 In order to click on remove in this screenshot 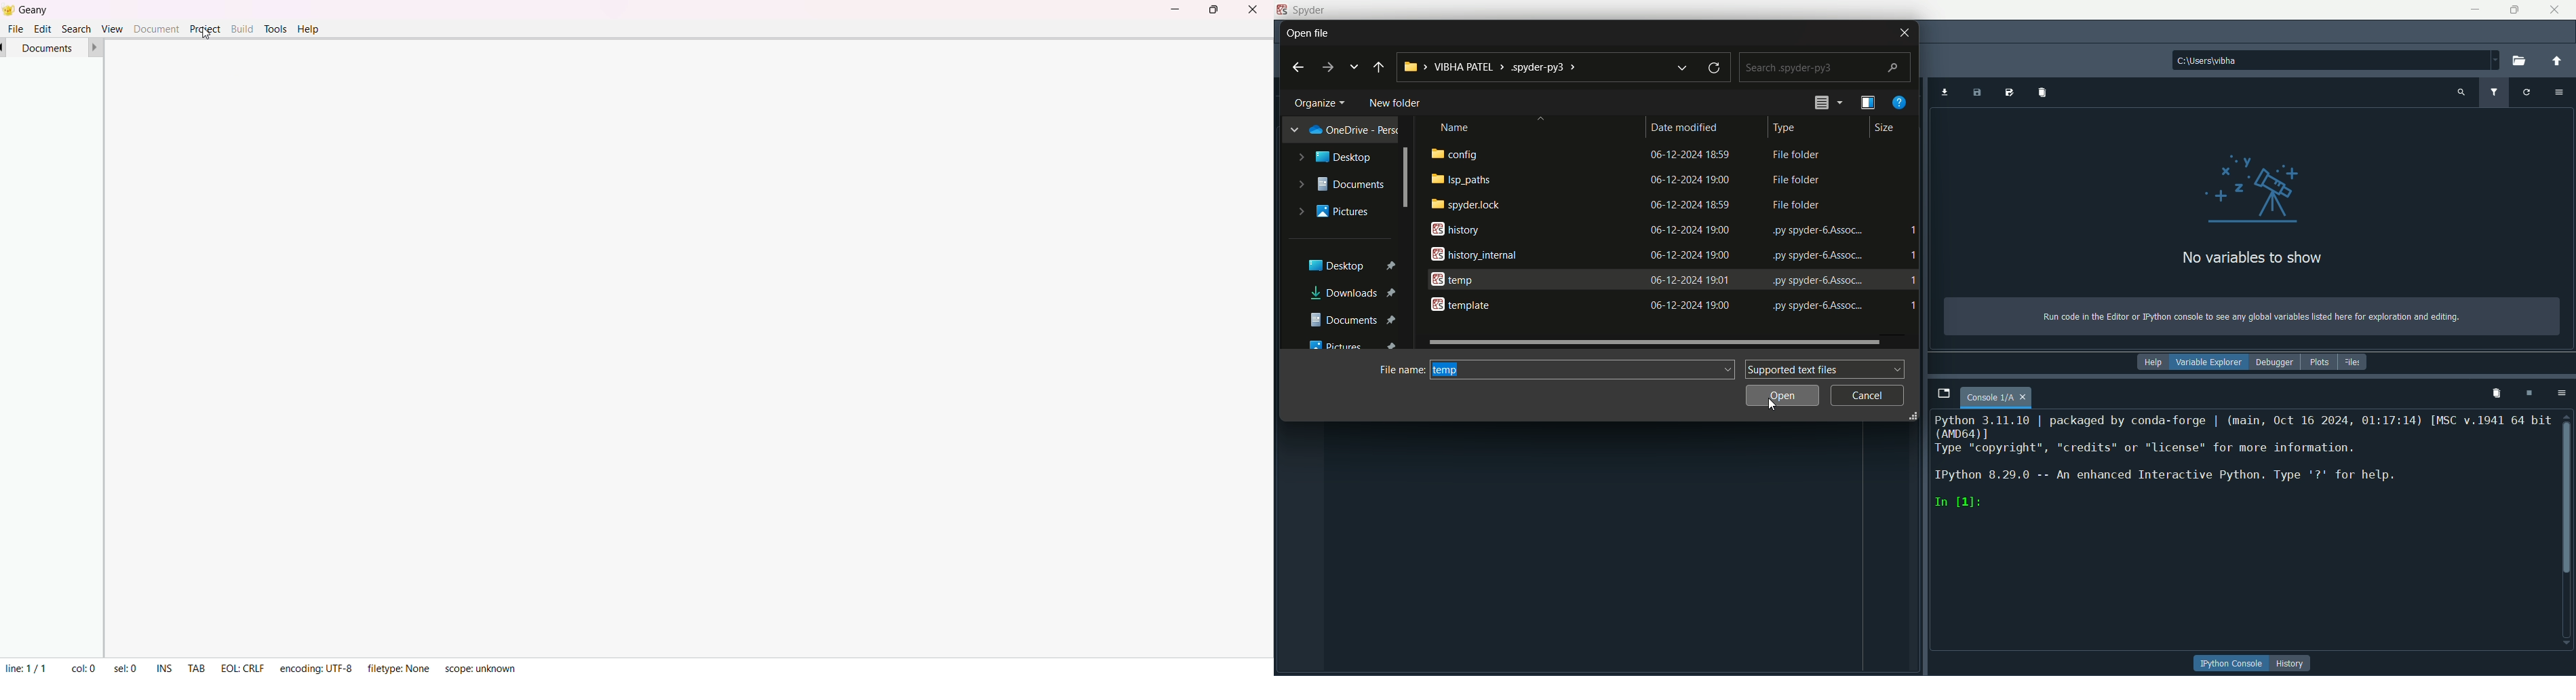, I will do `click(2497, 394)`.